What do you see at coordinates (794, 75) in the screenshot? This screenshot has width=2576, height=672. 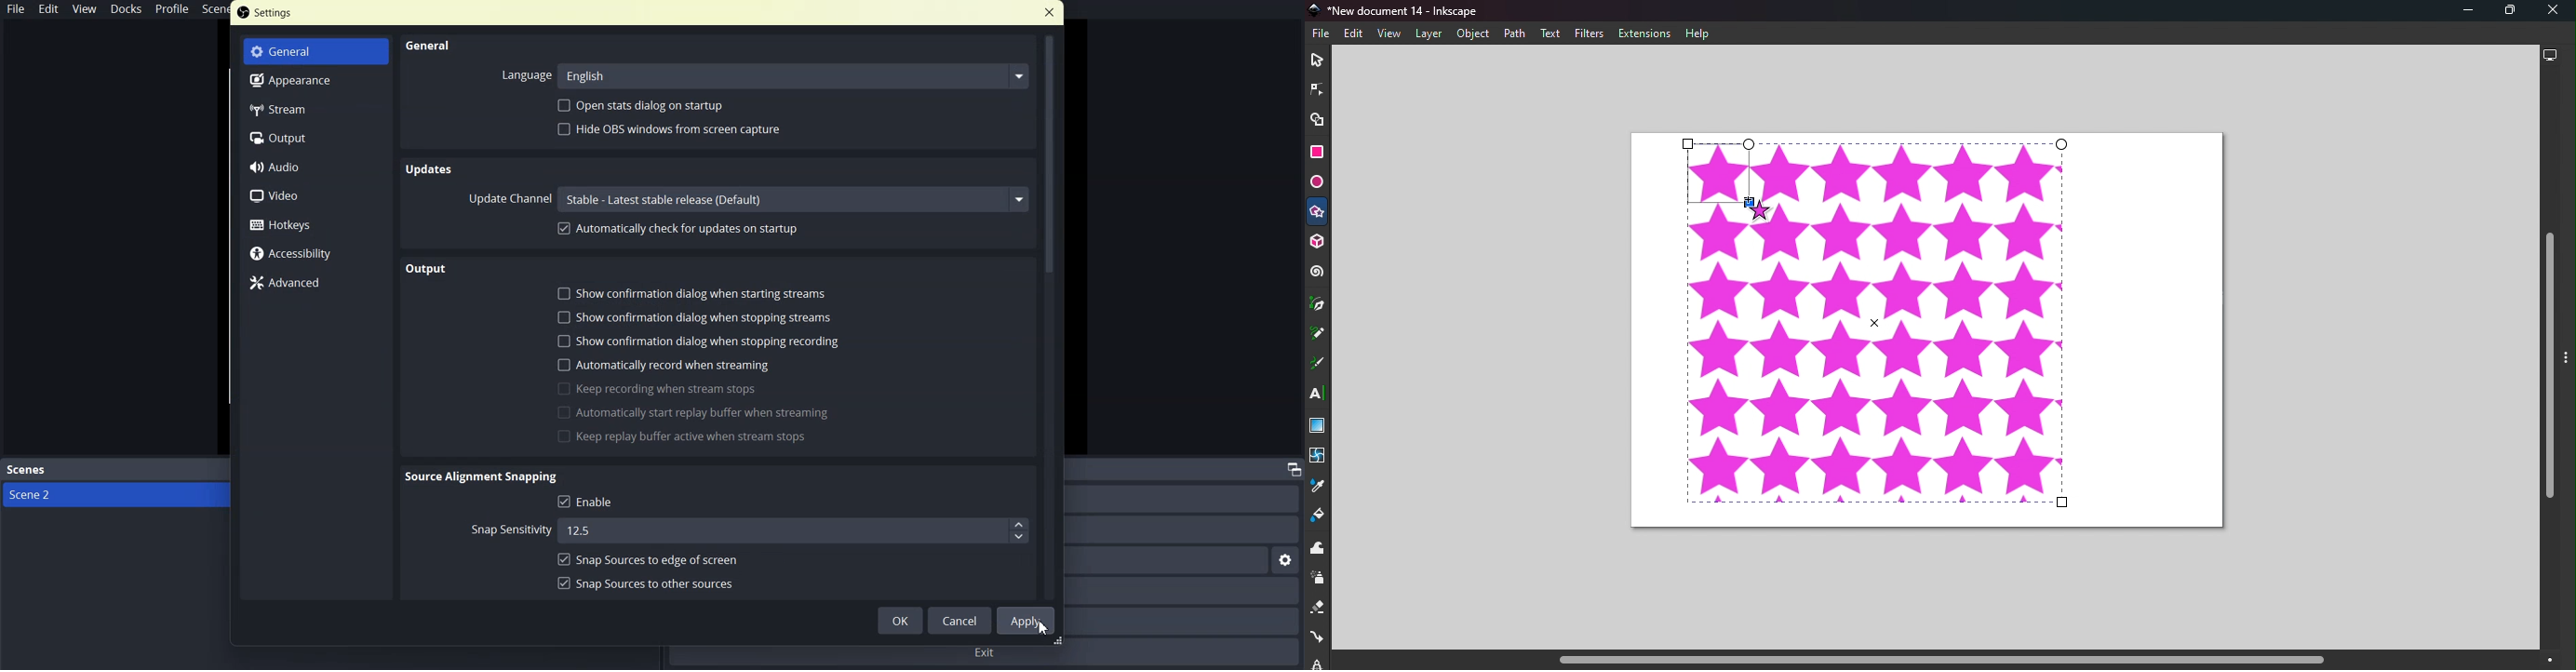 I see `english` at bounding box center [794, 75].